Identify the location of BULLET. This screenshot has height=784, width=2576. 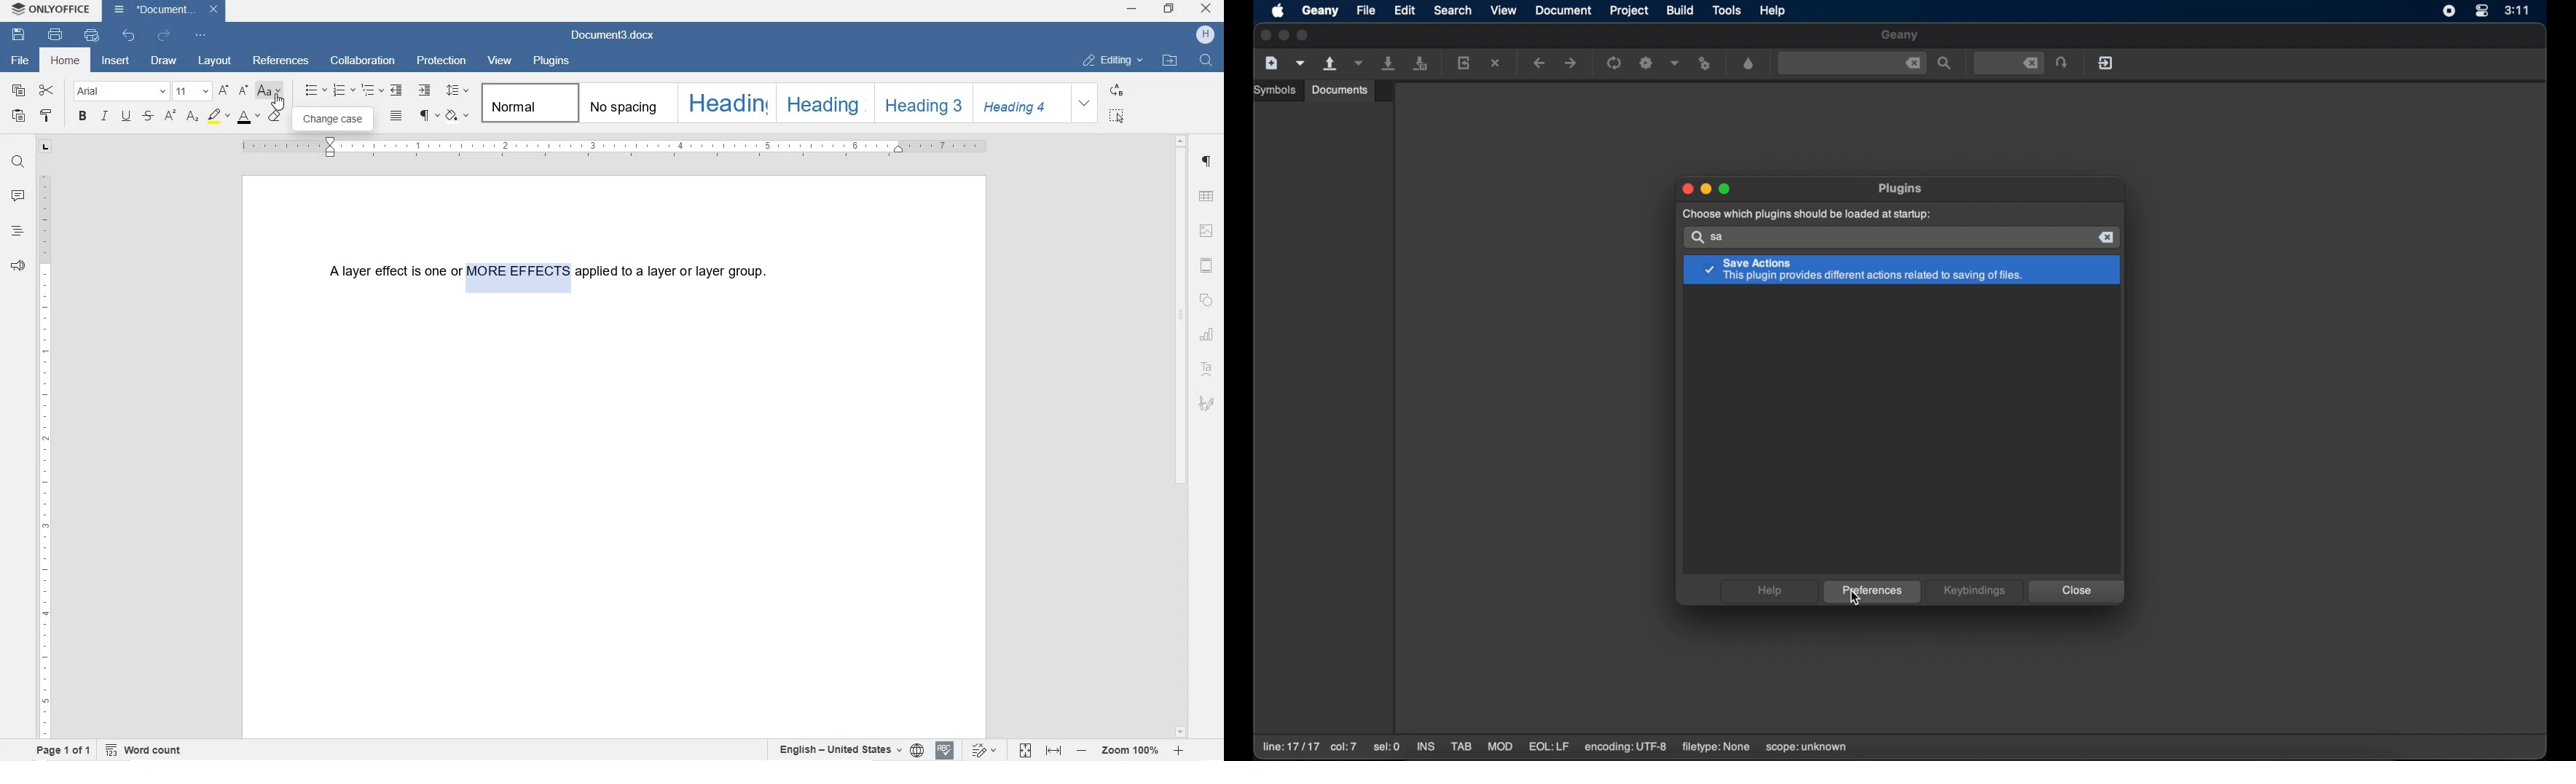
(315, 91).